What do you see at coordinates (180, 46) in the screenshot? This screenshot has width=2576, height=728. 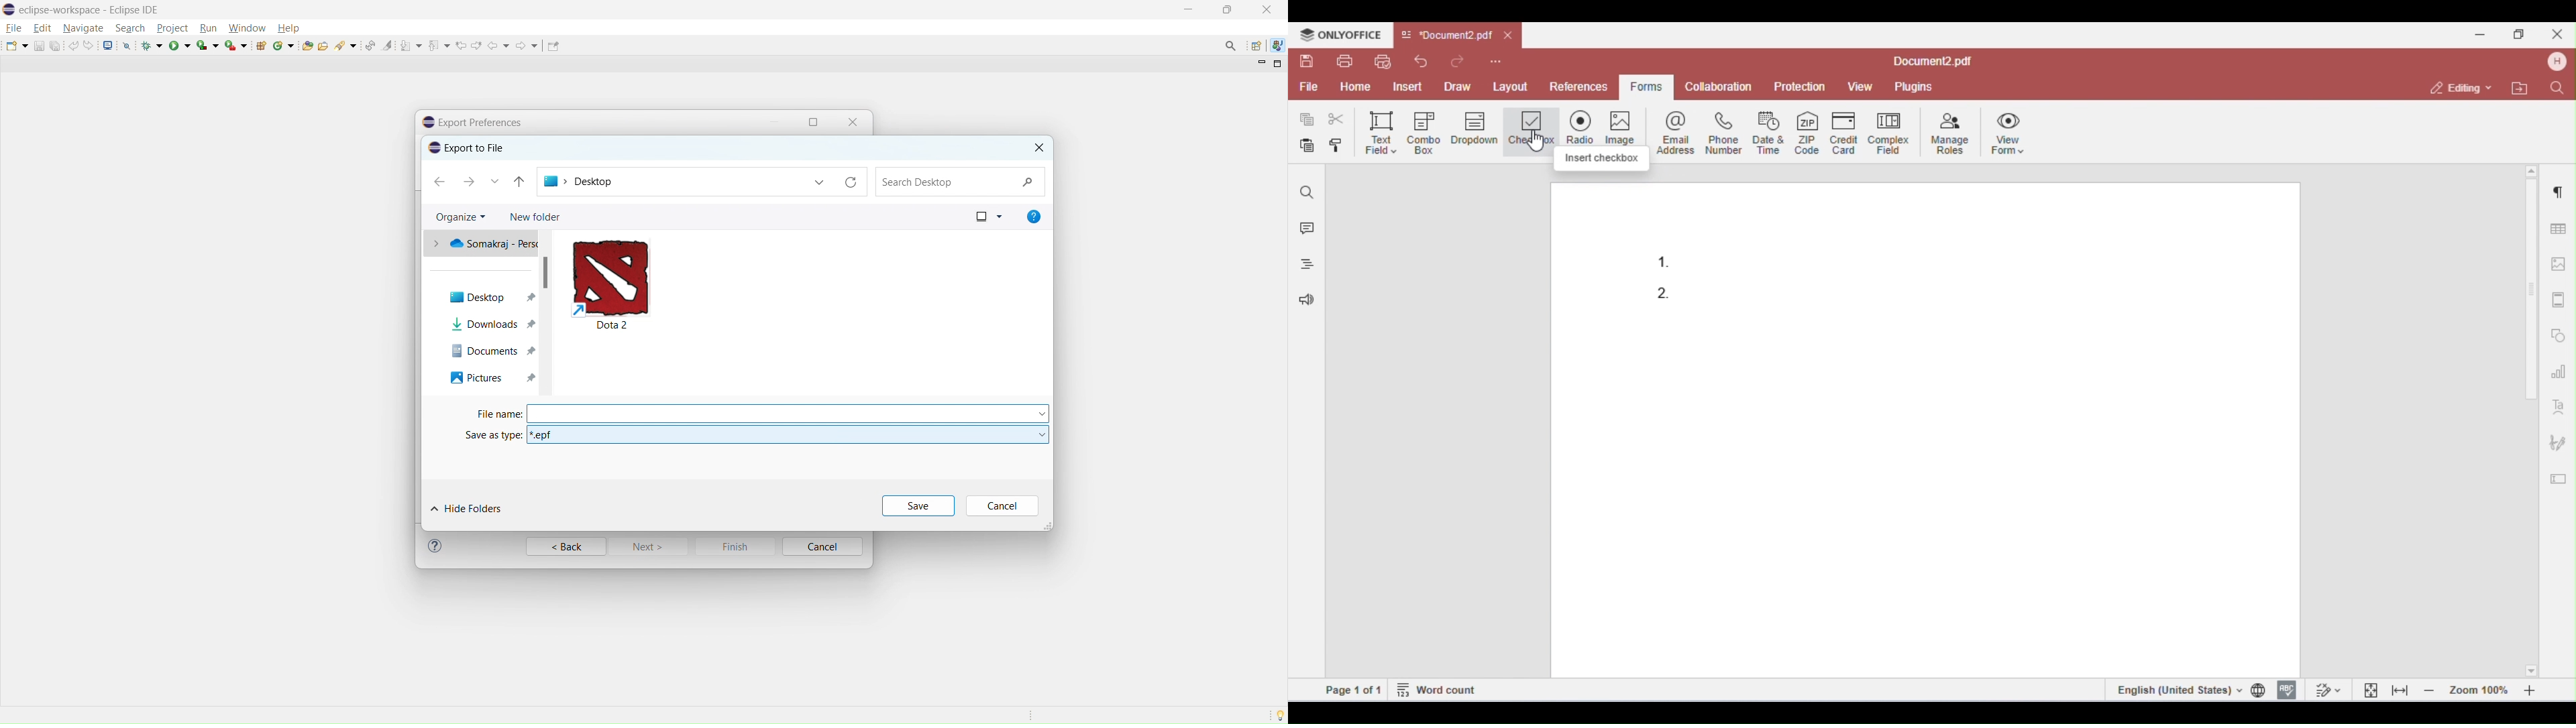 I see `run` at bounding box center [180, 46].